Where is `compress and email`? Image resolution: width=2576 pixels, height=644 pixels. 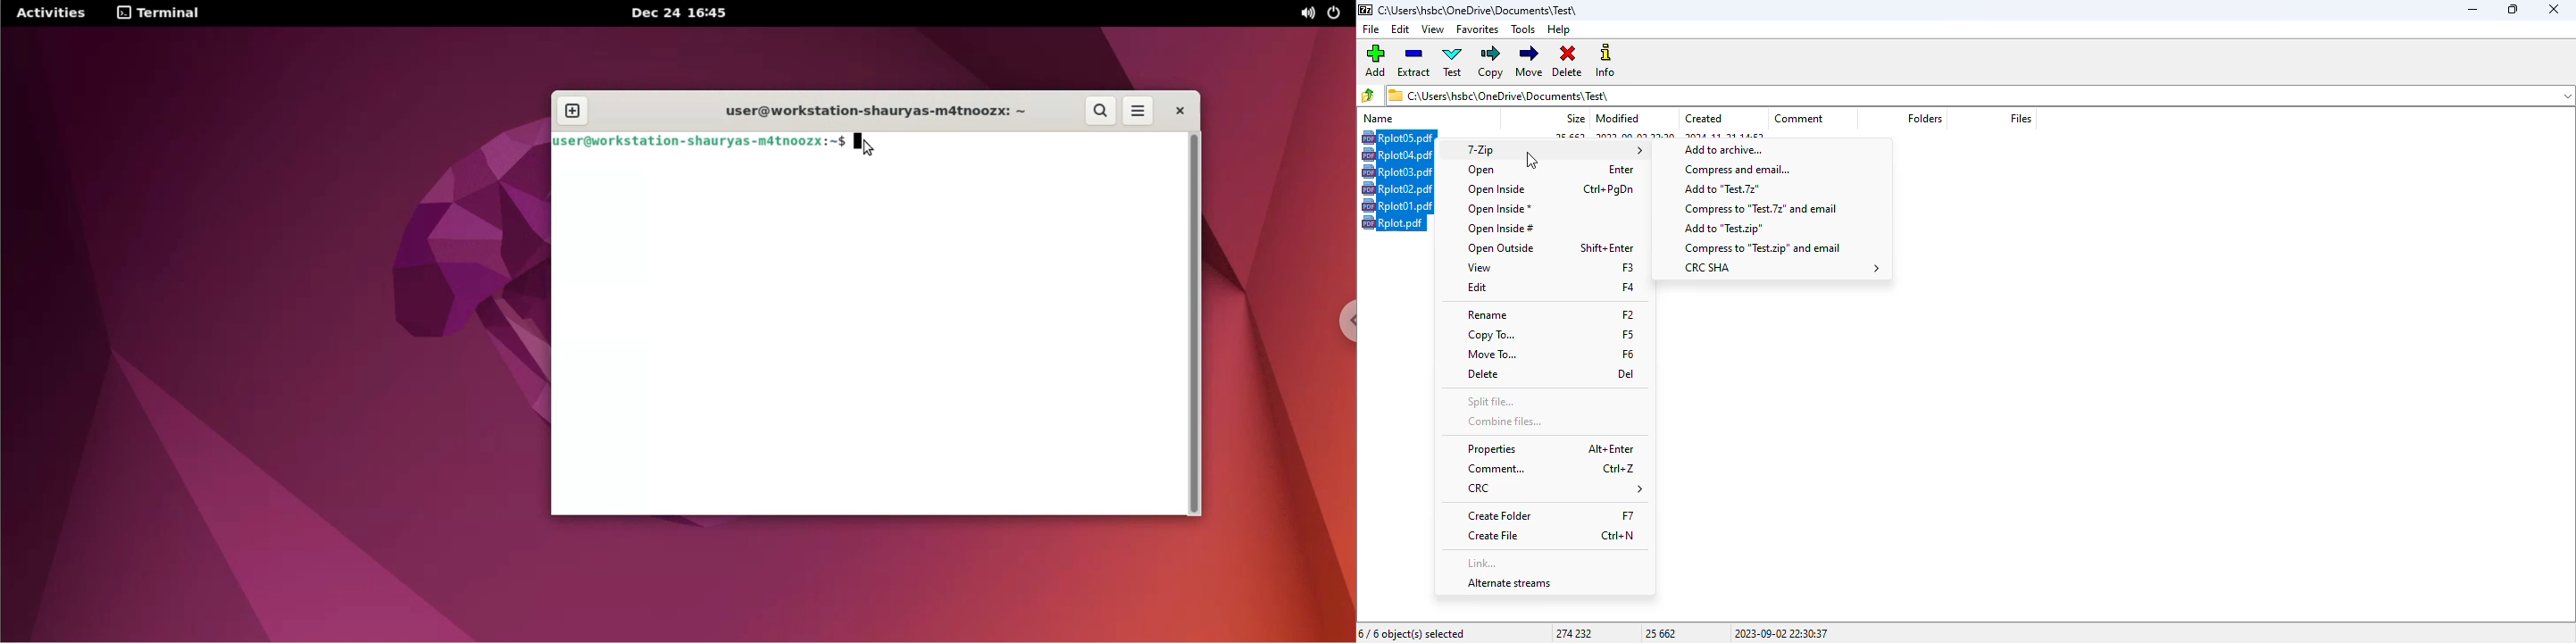
compress and email is located at coordinates (1739, 170).